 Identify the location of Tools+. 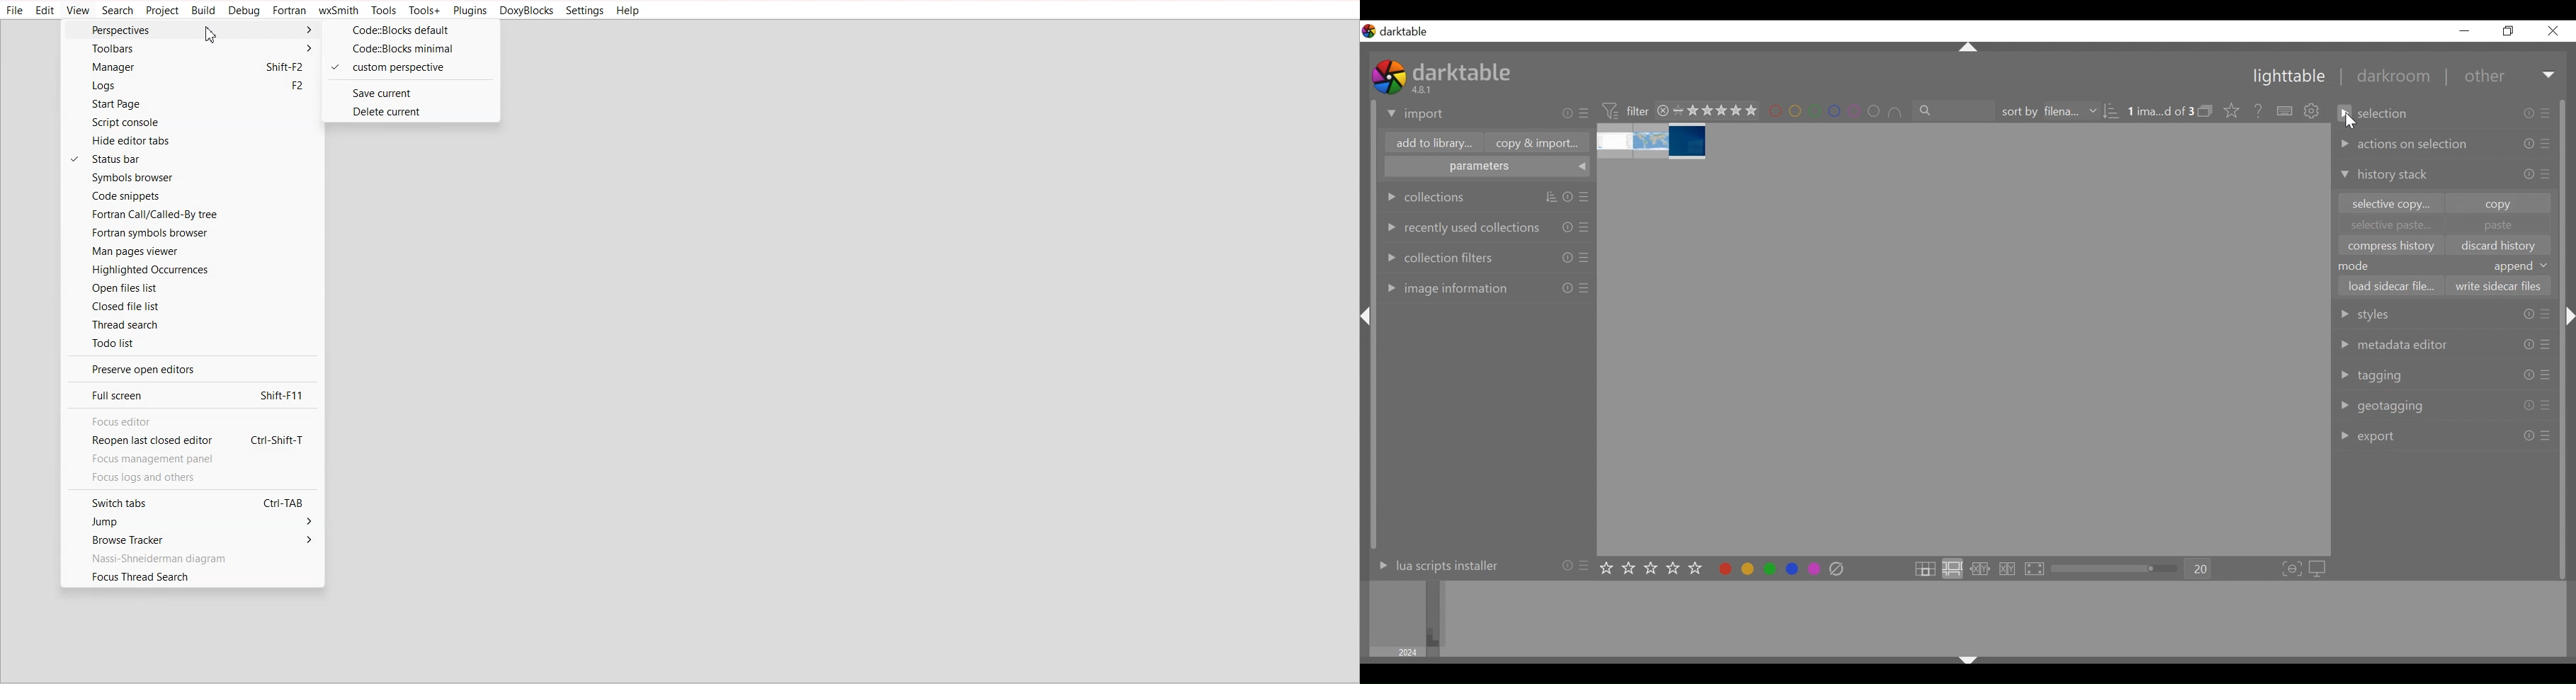
(424, 11).